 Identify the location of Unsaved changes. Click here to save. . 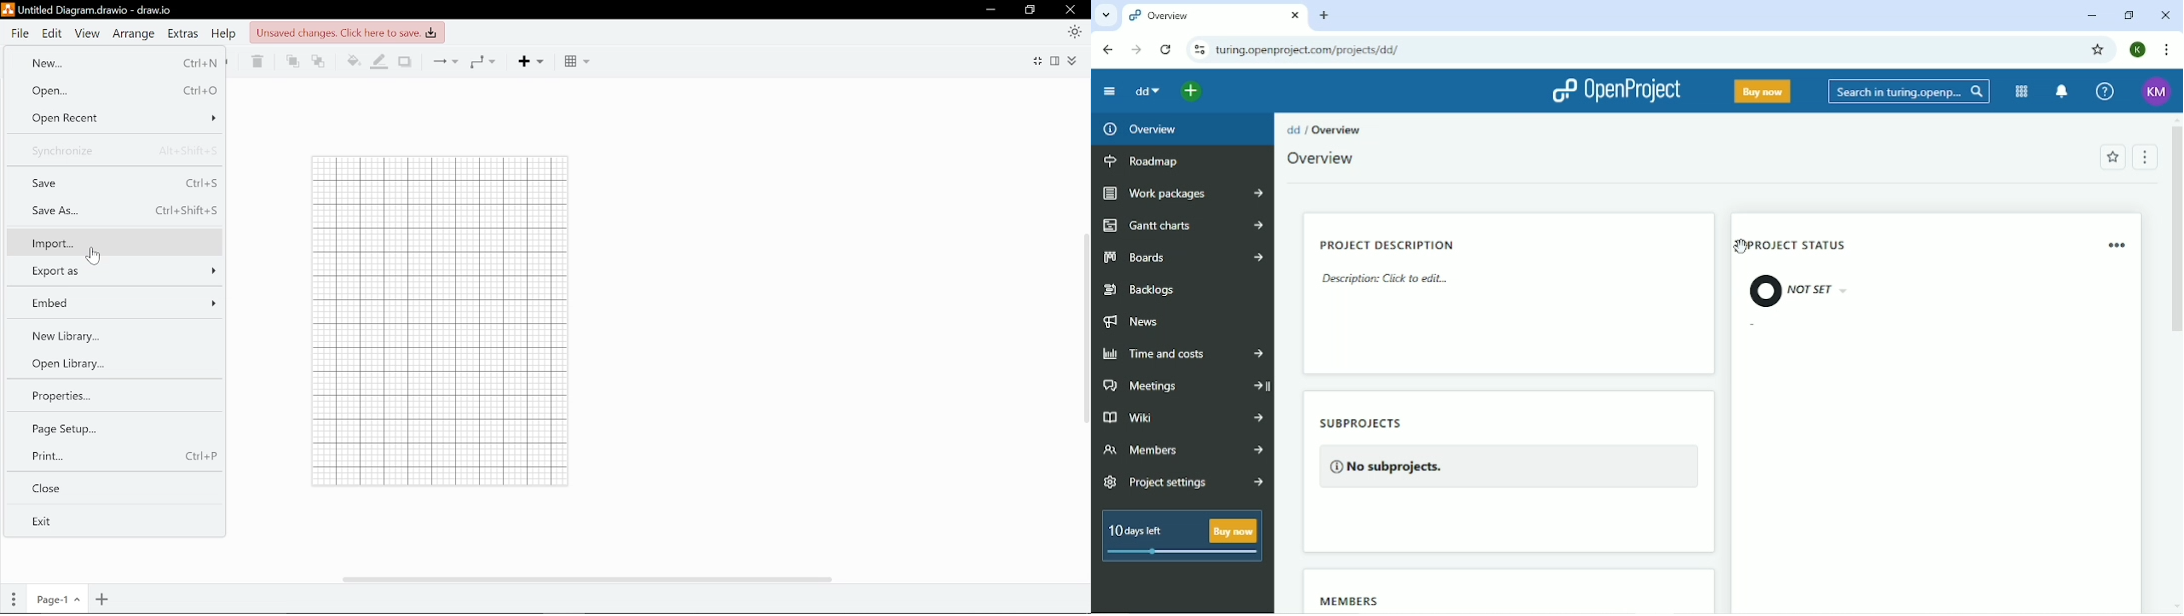
(347, 33).